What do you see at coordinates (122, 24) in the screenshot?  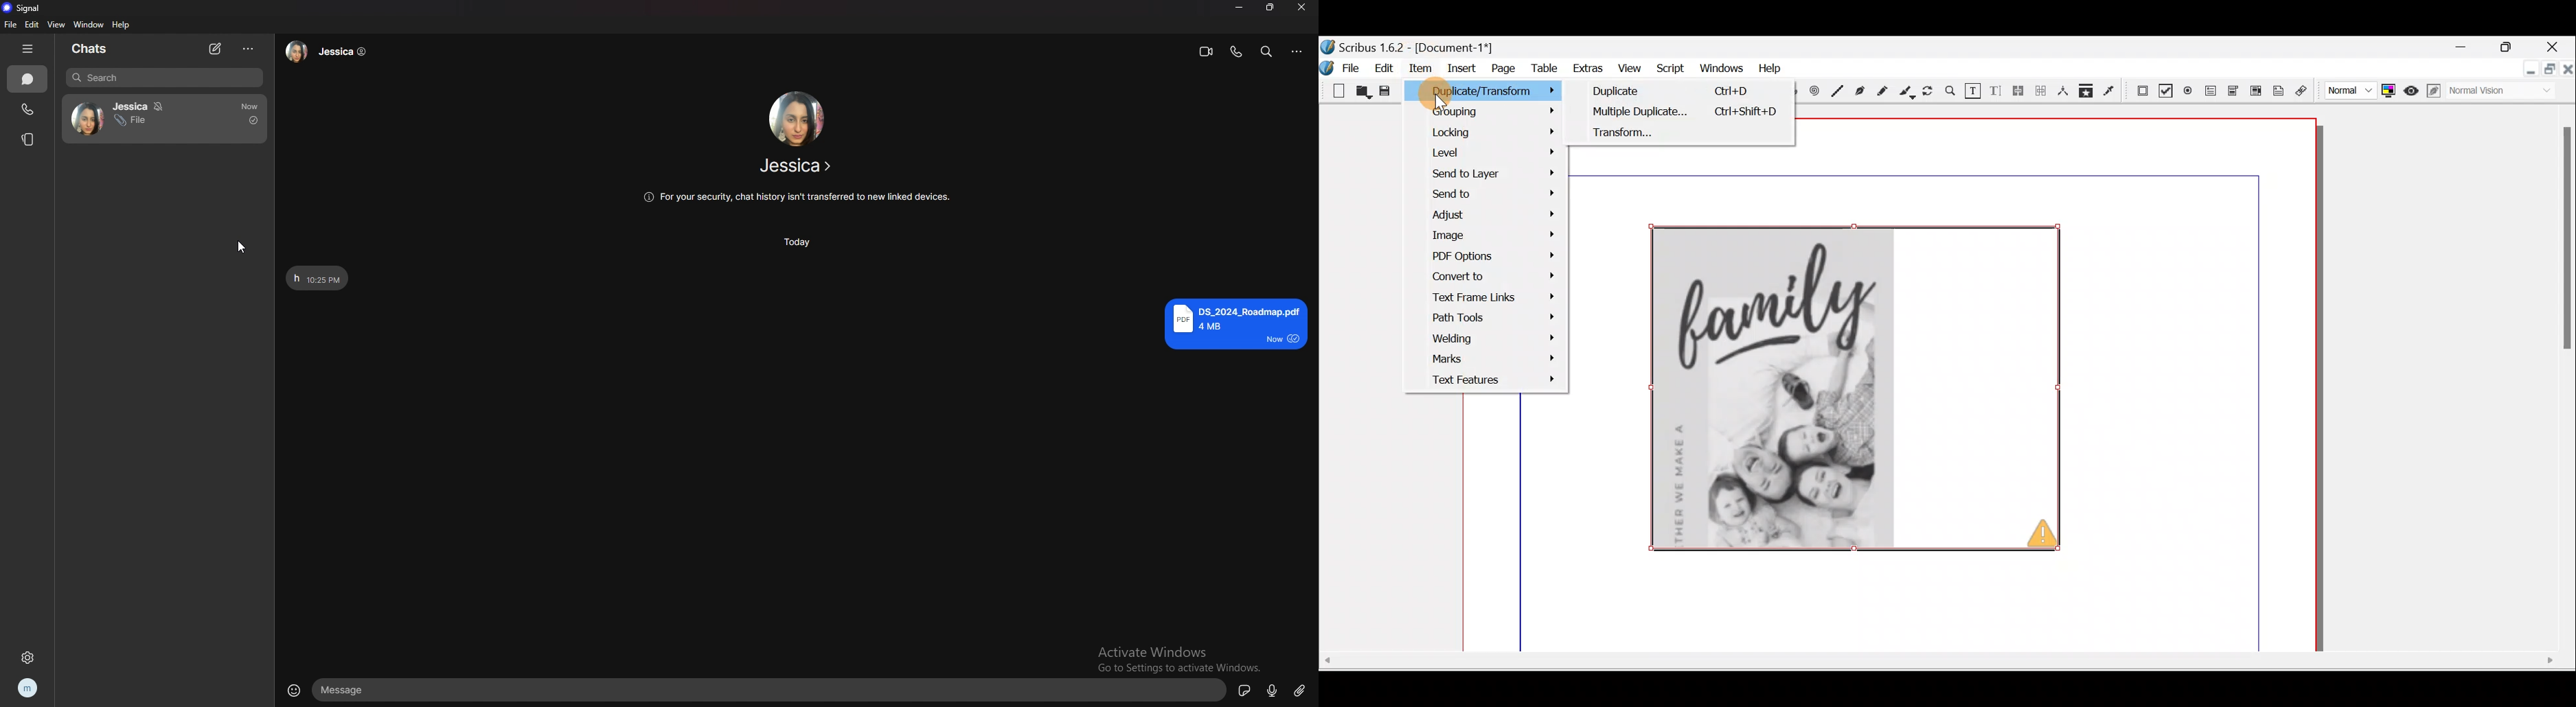 I see `help` at bounding box center [122, 24].